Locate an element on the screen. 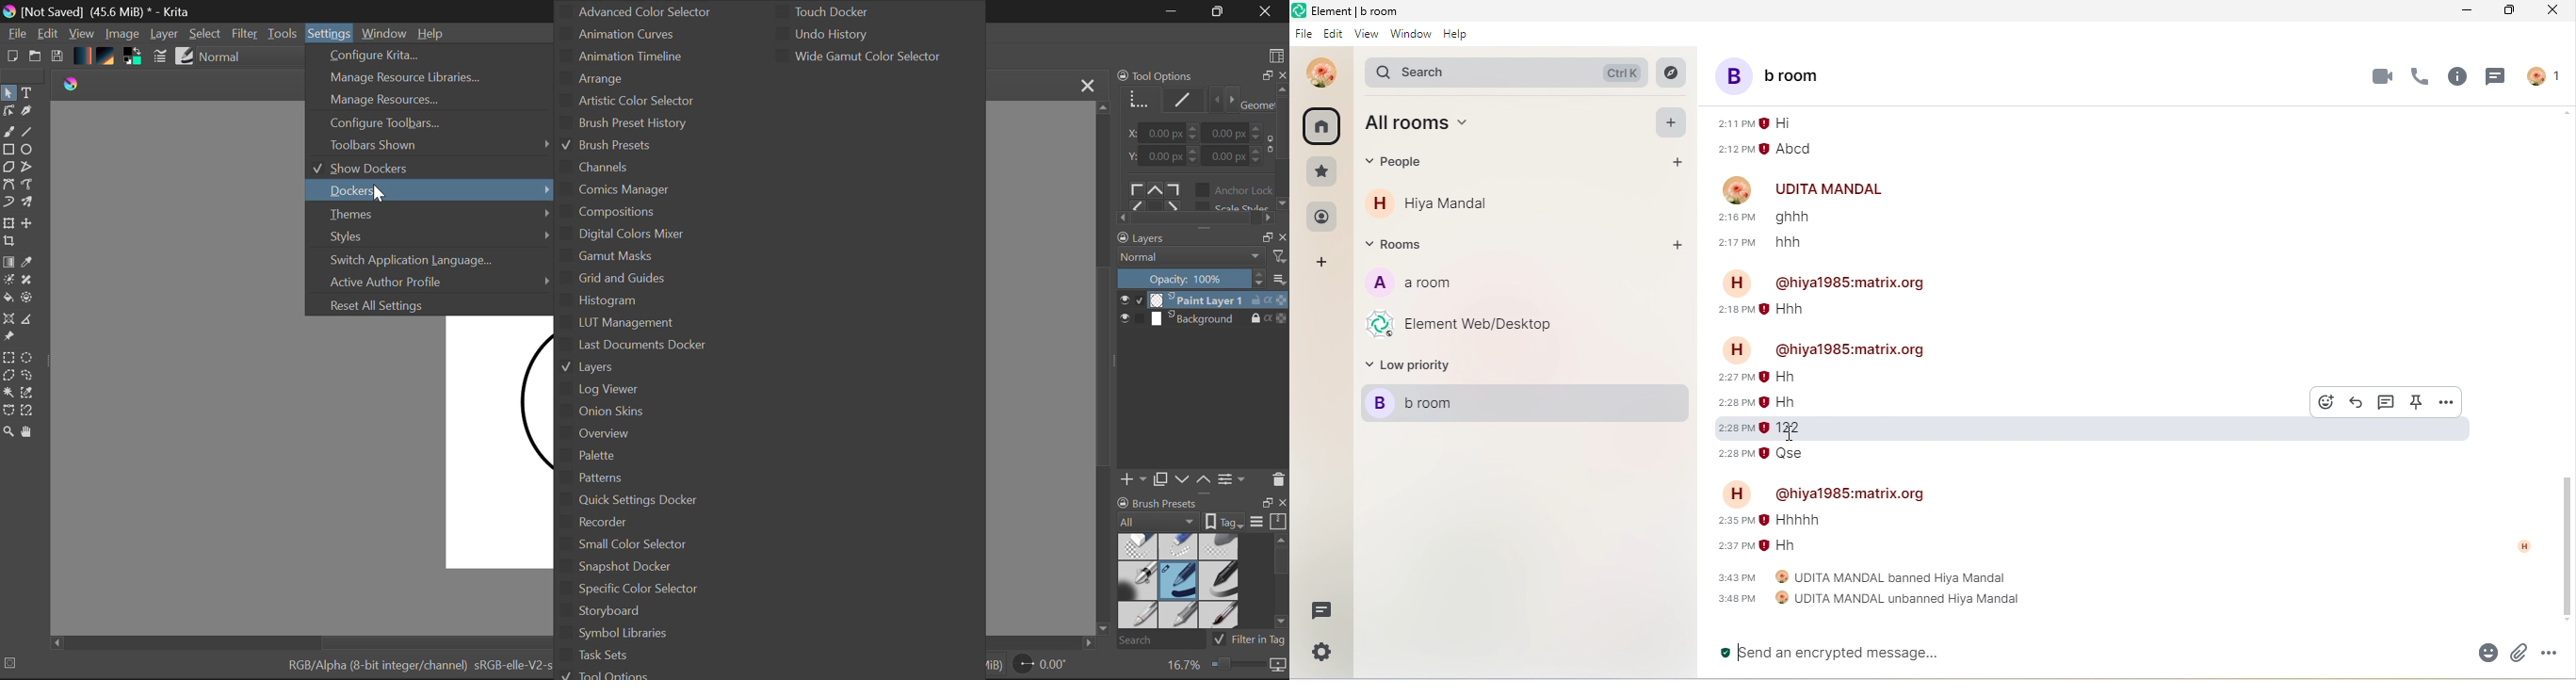 This screenshot has width=2576, height=700. Zoom is located at coordinates (1226, 665).